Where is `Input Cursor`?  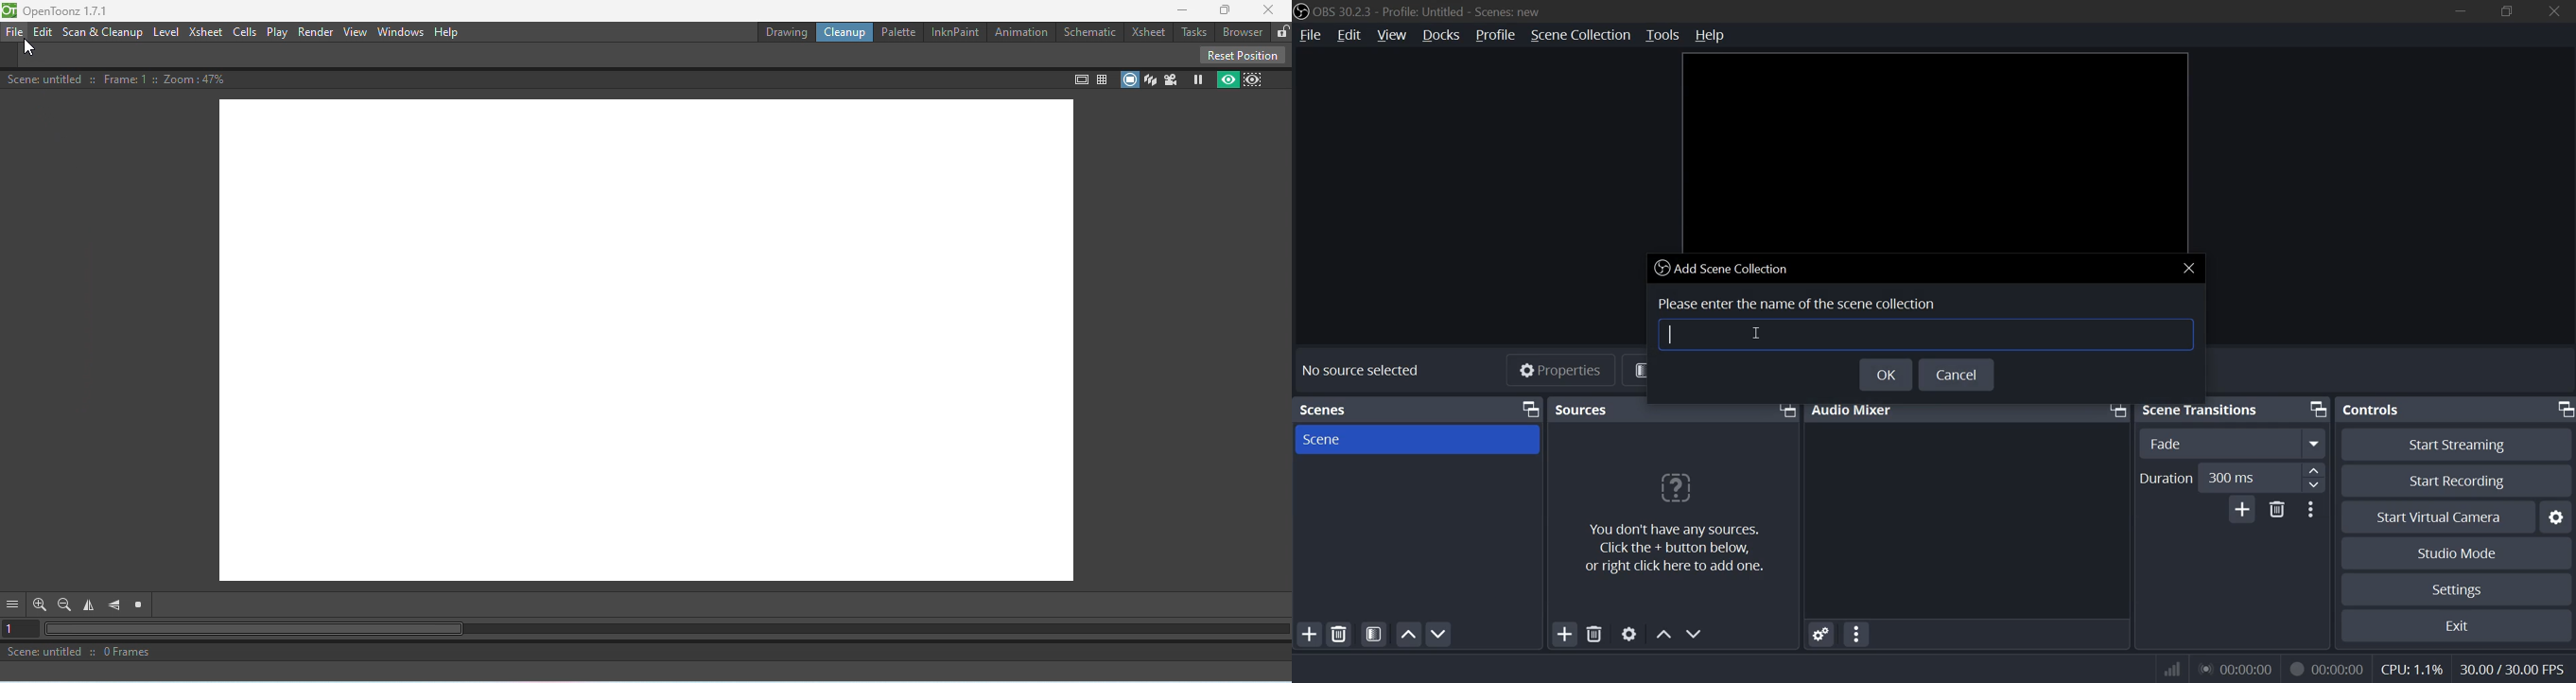
Input Cursor is located at coordinates (1673, 334).